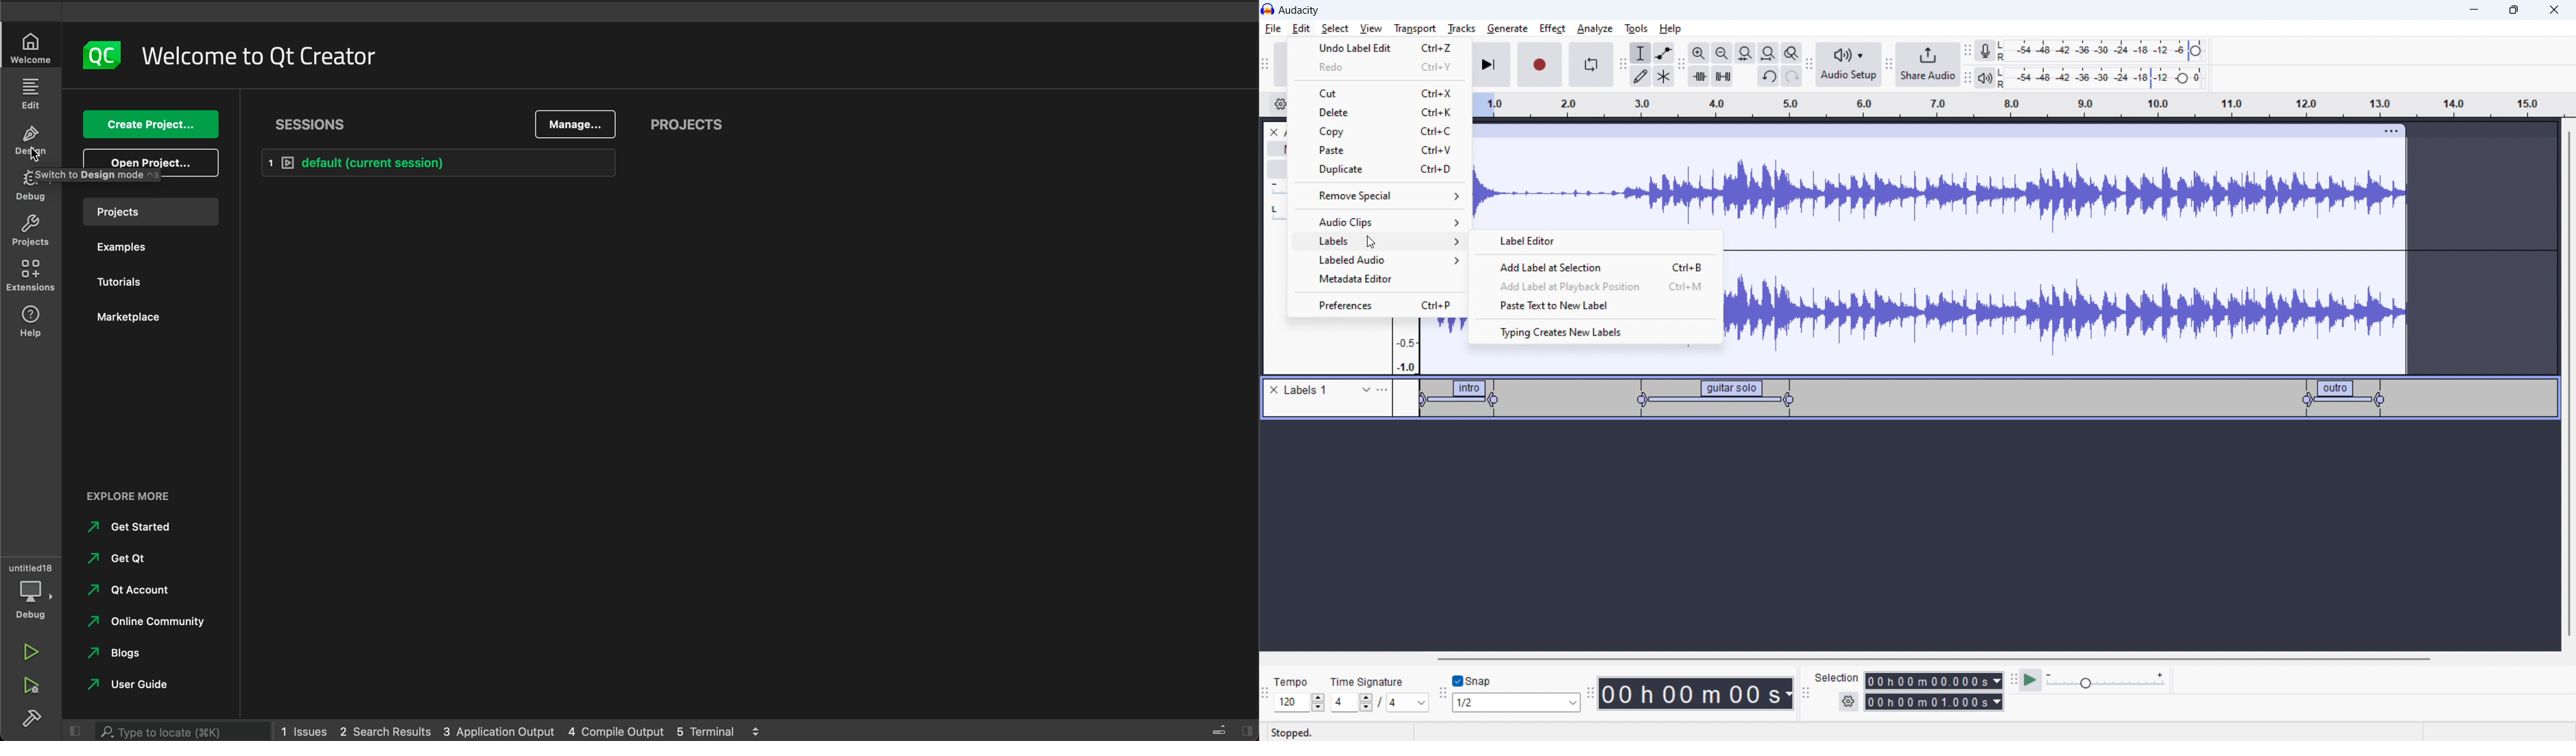 The width and height of the screenshot is (2576, 756). Describe the element at coordinates (1681, 65) in the screenshot. I see `edit toolbar` at that location.